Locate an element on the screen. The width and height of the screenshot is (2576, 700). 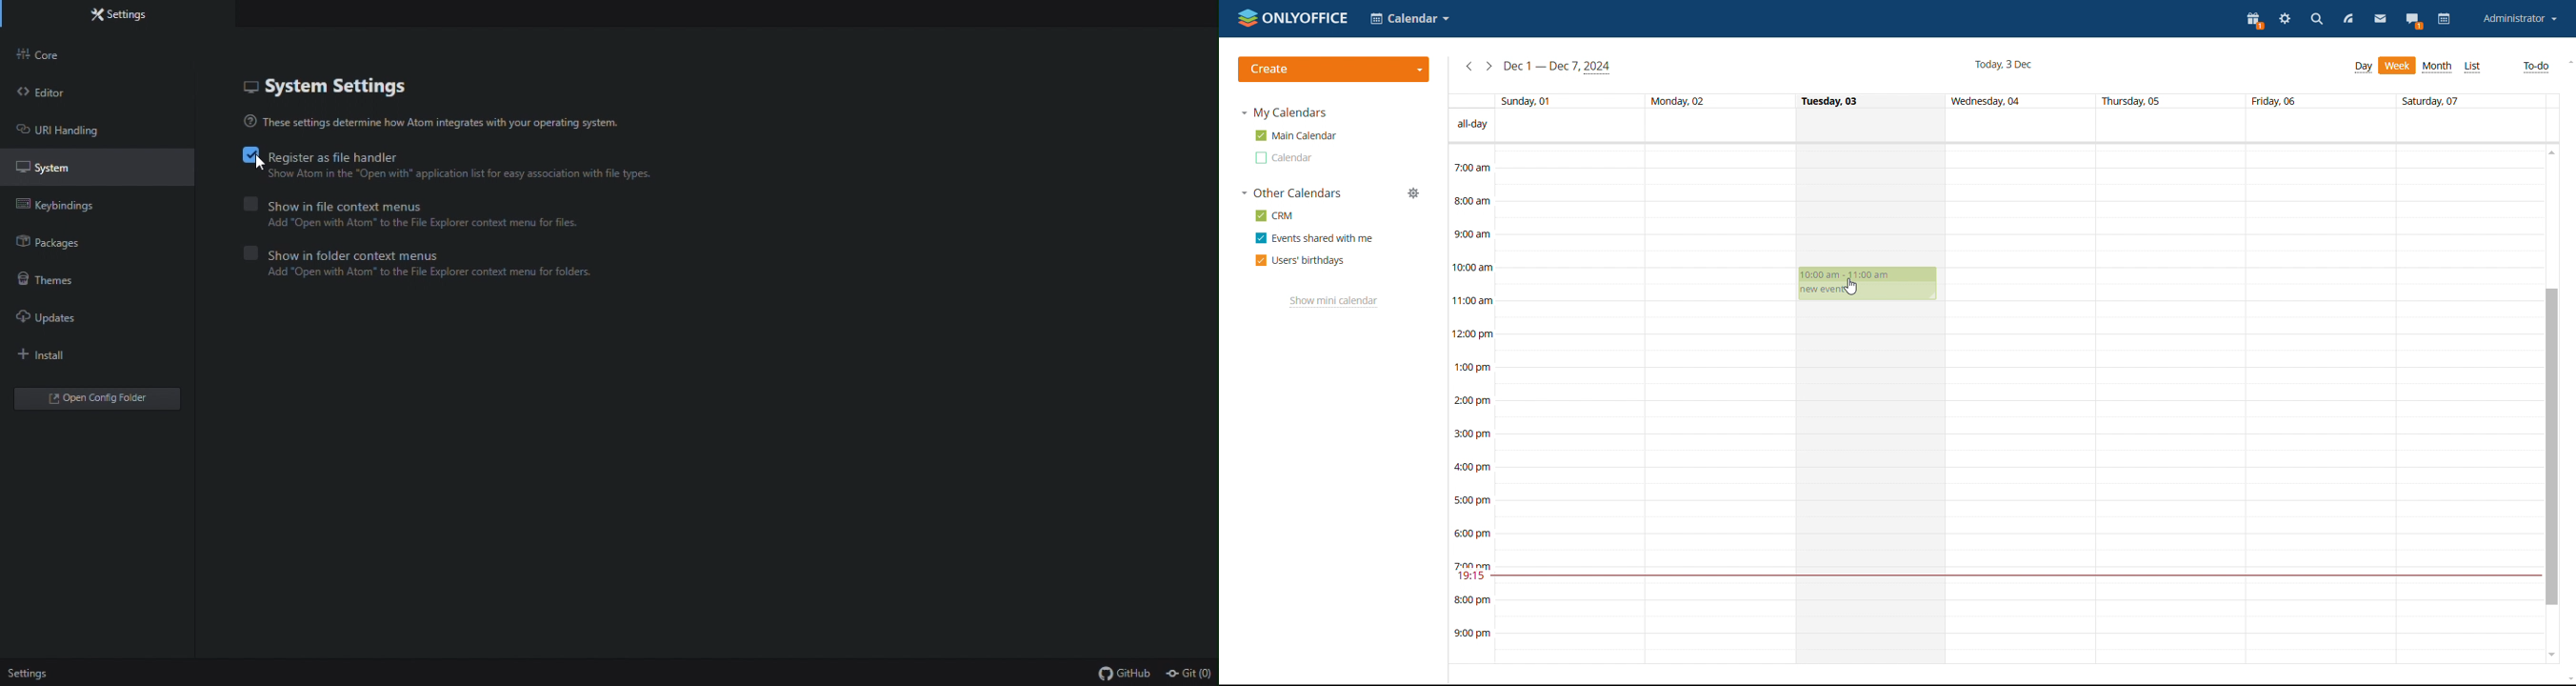
Calendar is located at coordinates (1411, 18).